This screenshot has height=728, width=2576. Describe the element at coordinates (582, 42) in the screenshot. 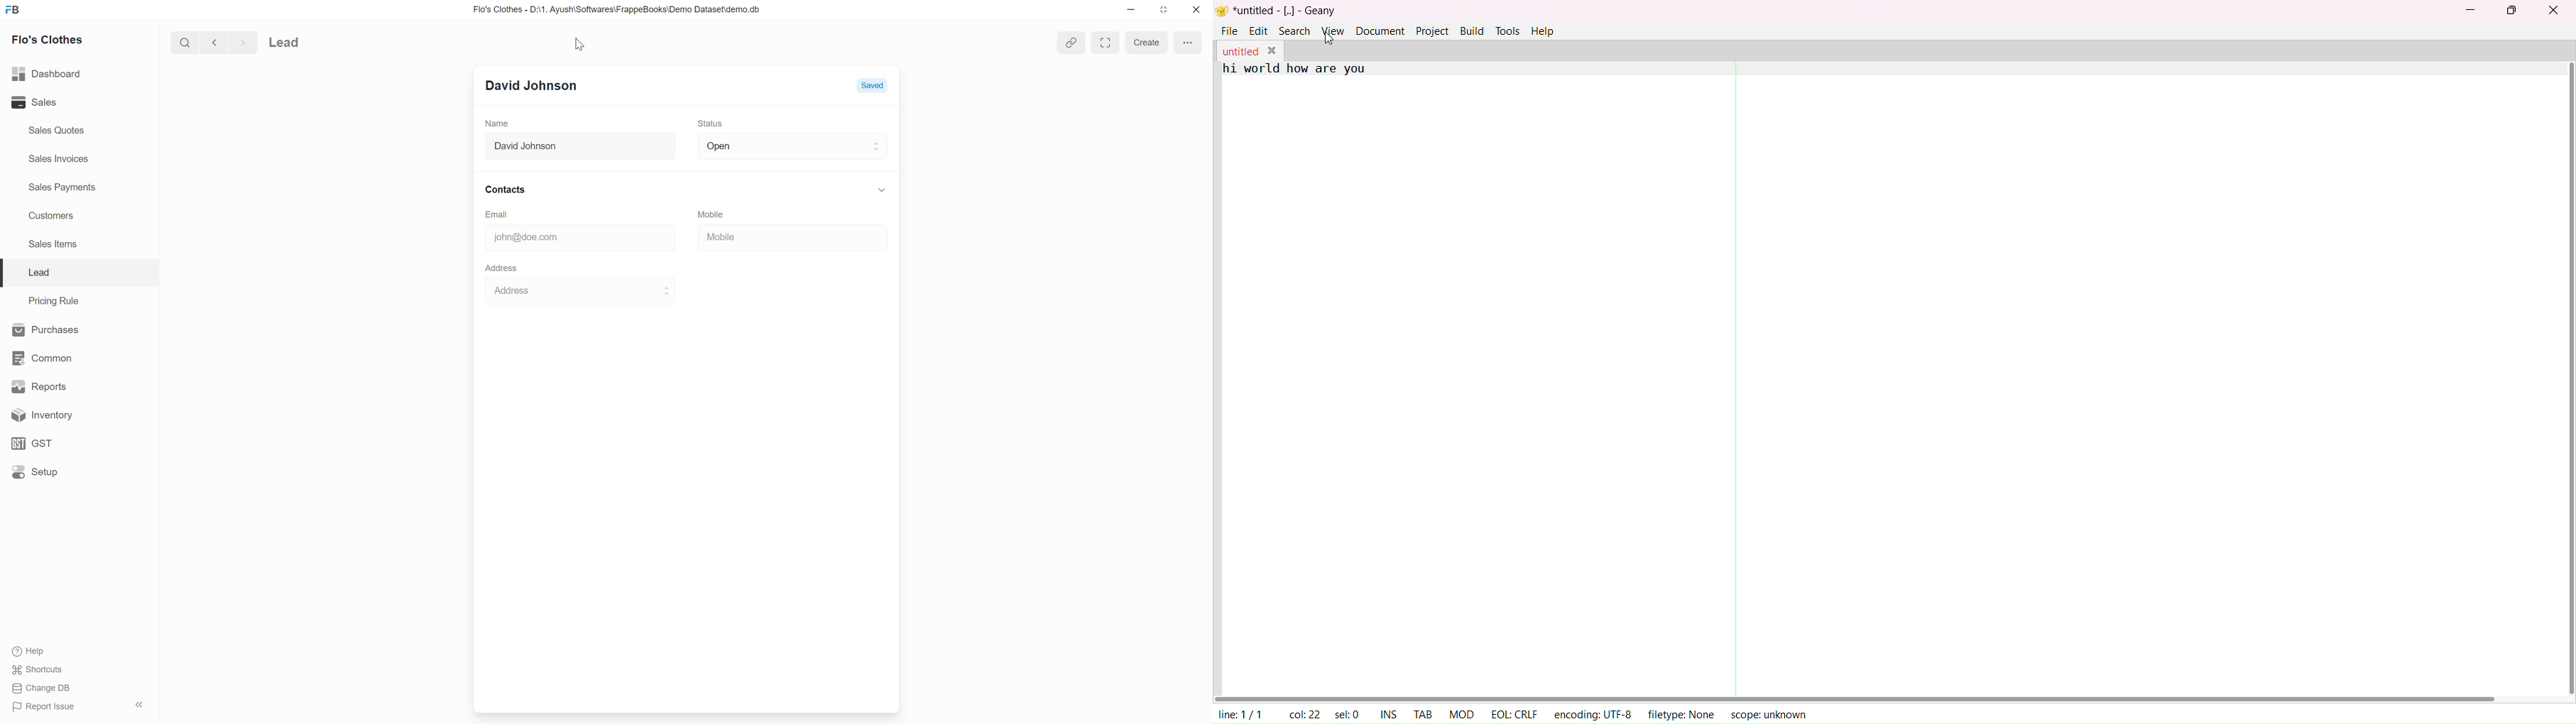

I see `cursor` at that location.